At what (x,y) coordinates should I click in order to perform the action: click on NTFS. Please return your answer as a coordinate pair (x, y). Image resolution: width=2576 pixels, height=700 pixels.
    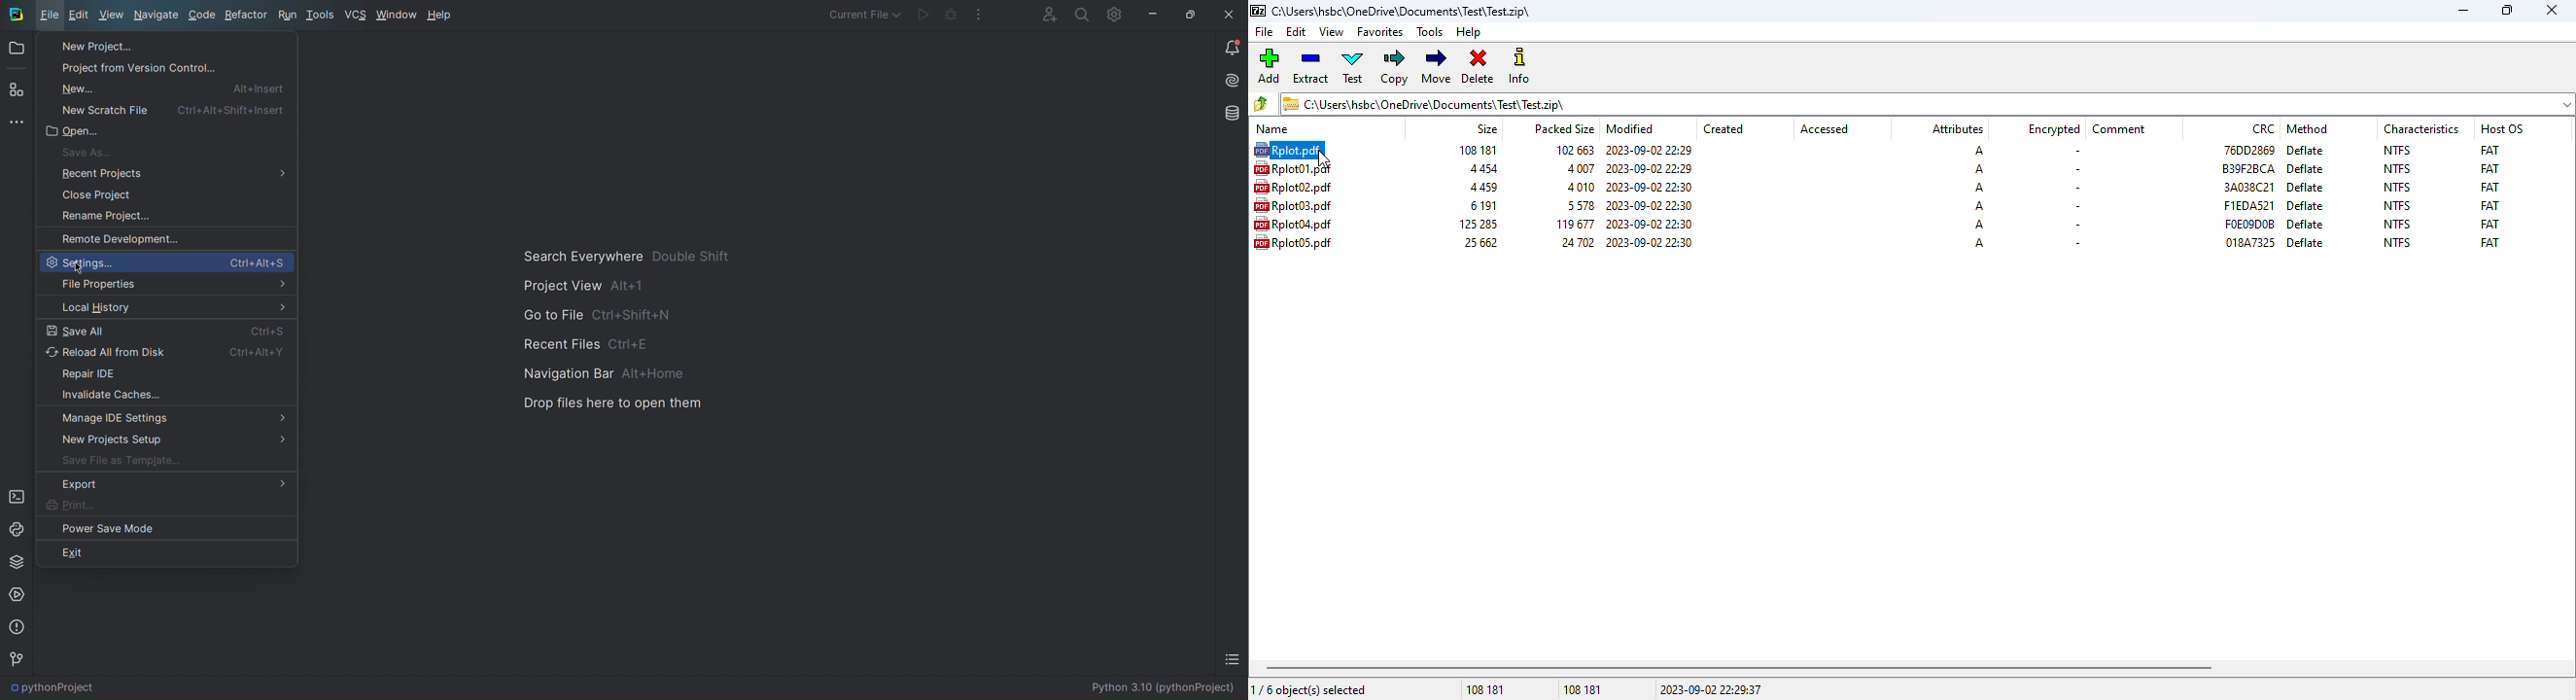
    Looking at the image, I should click on (2397, 205).